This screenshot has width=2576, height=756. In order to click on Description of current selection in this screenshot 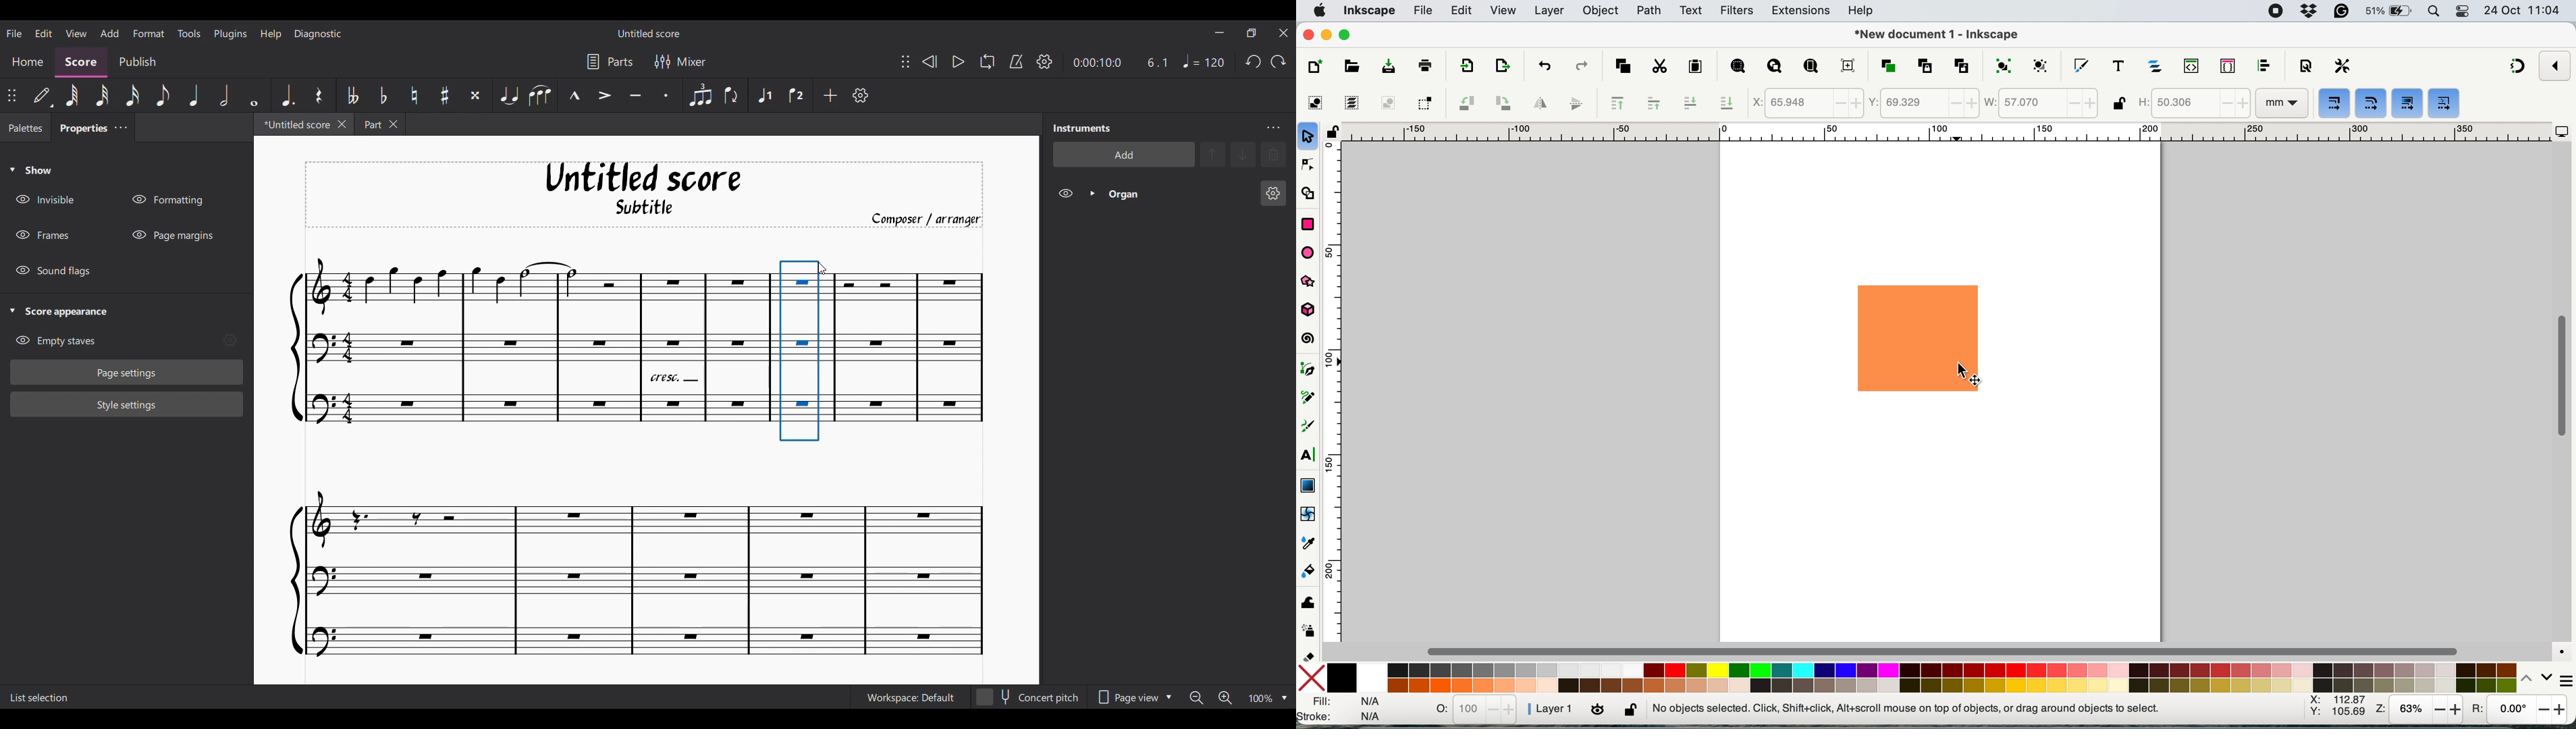, I will do `click(42, 697)`.